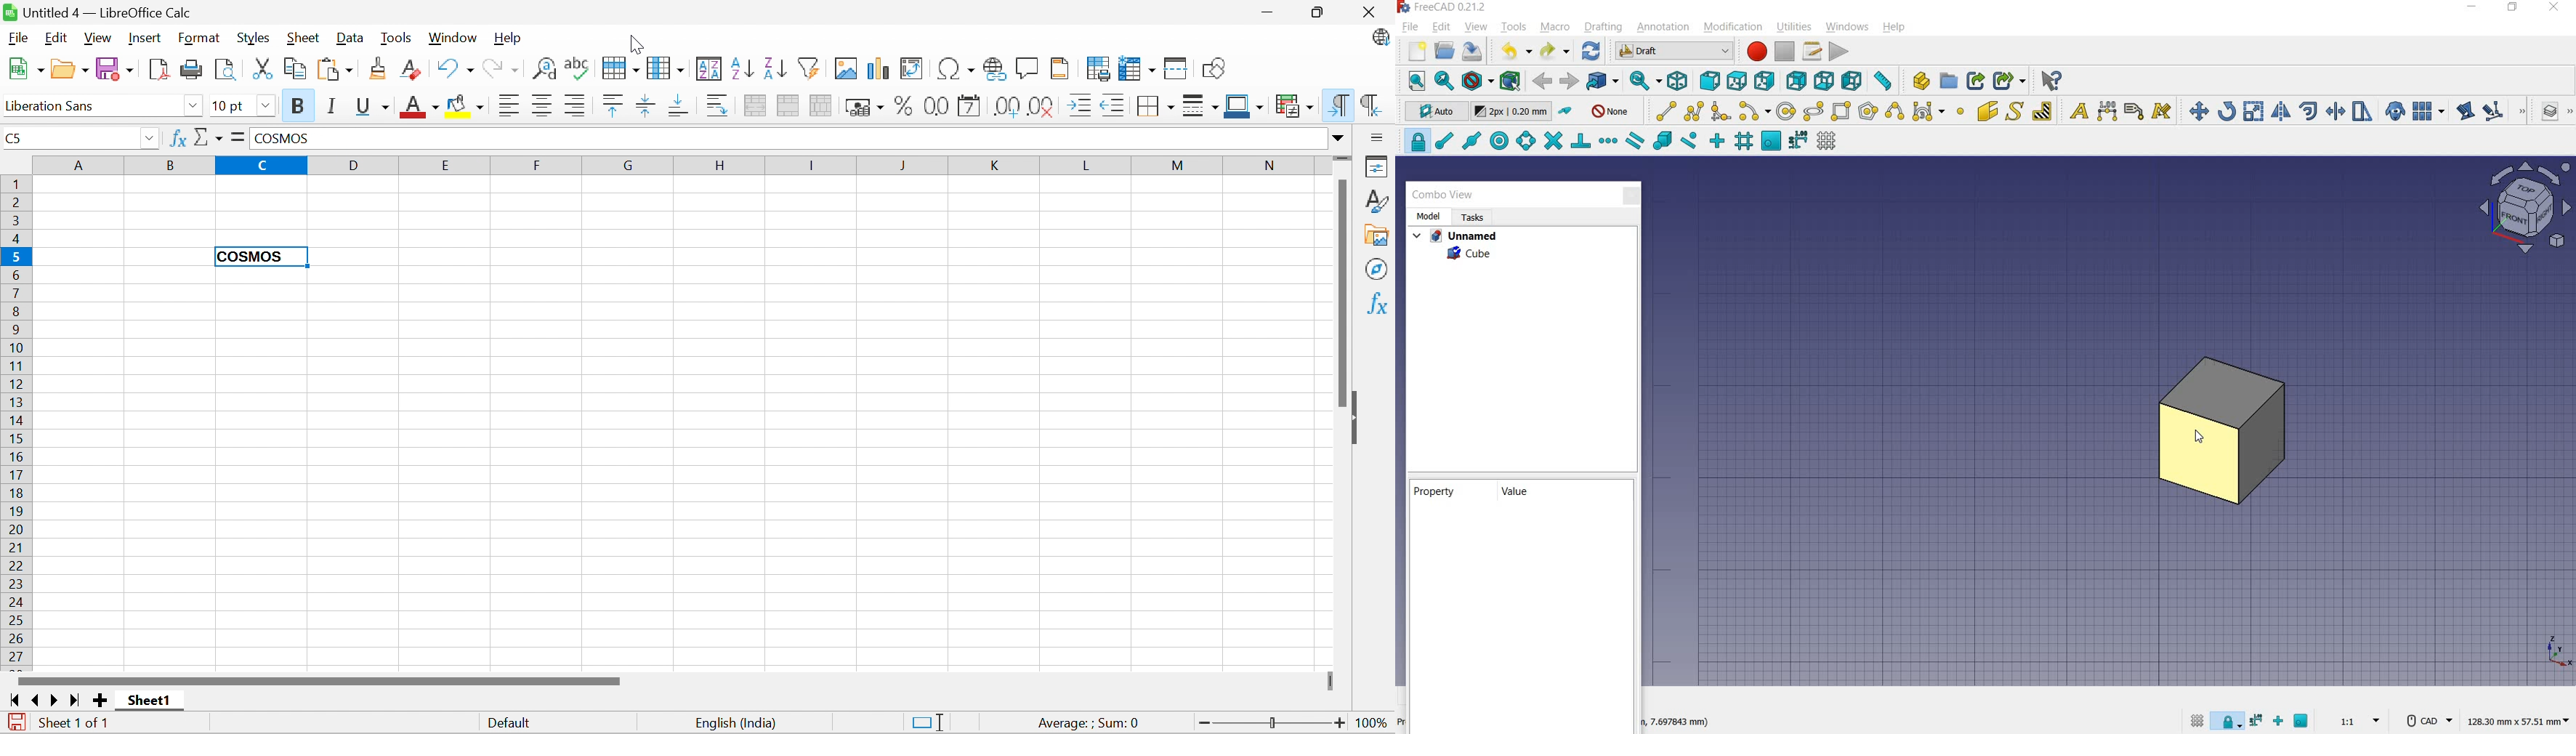  What do you see at coordinates (1214, 67) in the screenshot?
I see `Show Draw Functions` at bounding box center [1214, 67].